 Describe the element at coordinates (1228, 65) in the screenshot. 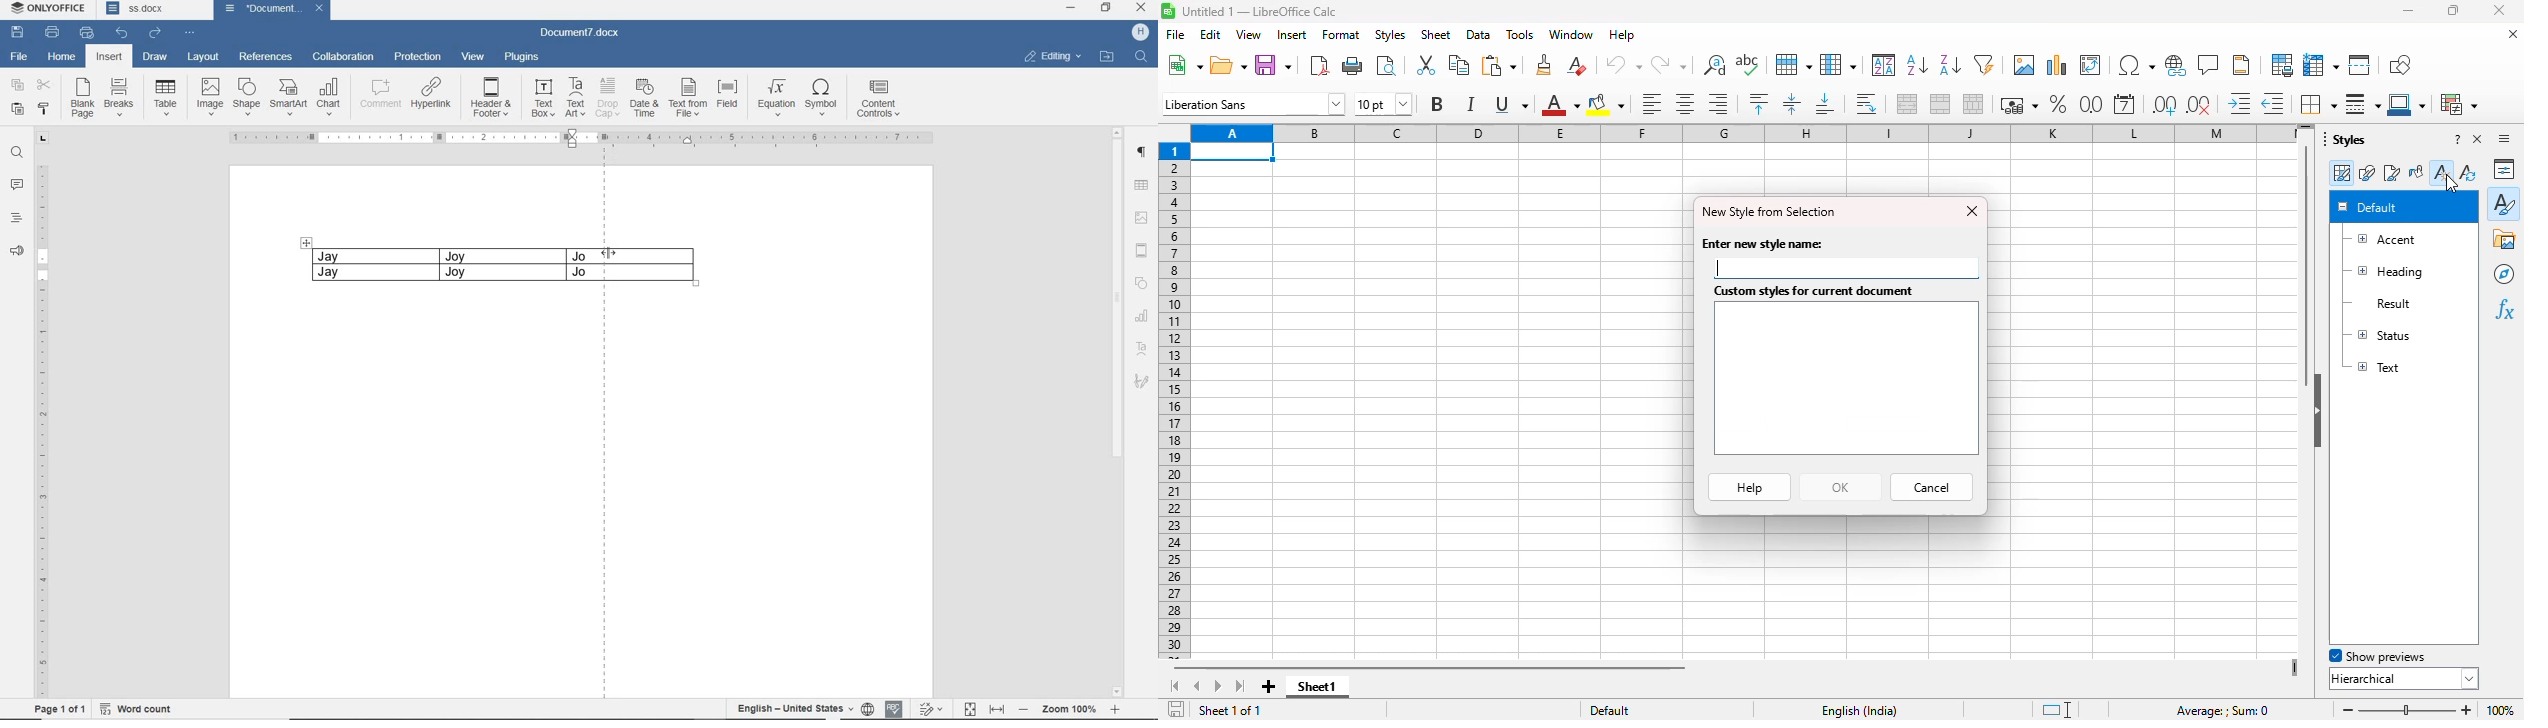

I see `open` at that location.